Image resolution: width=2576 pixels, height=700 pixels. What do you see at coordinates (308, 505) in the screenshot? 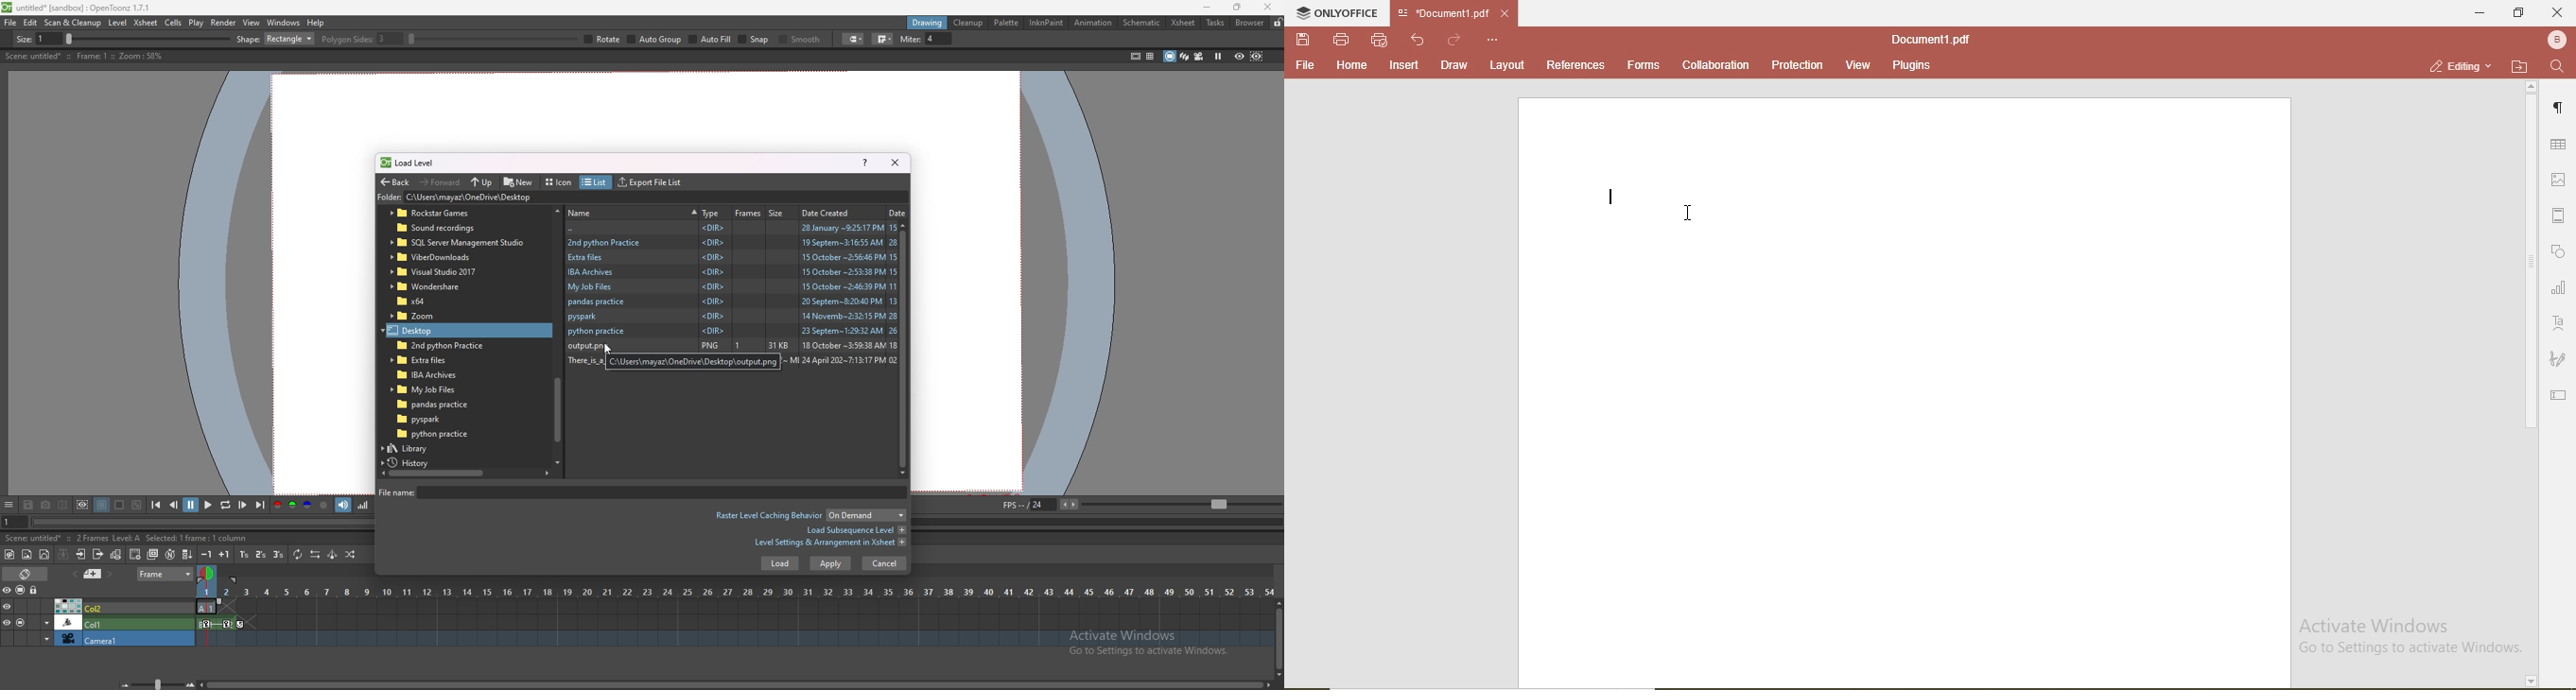
I see `blue channel` at bounding box center [308, 505].